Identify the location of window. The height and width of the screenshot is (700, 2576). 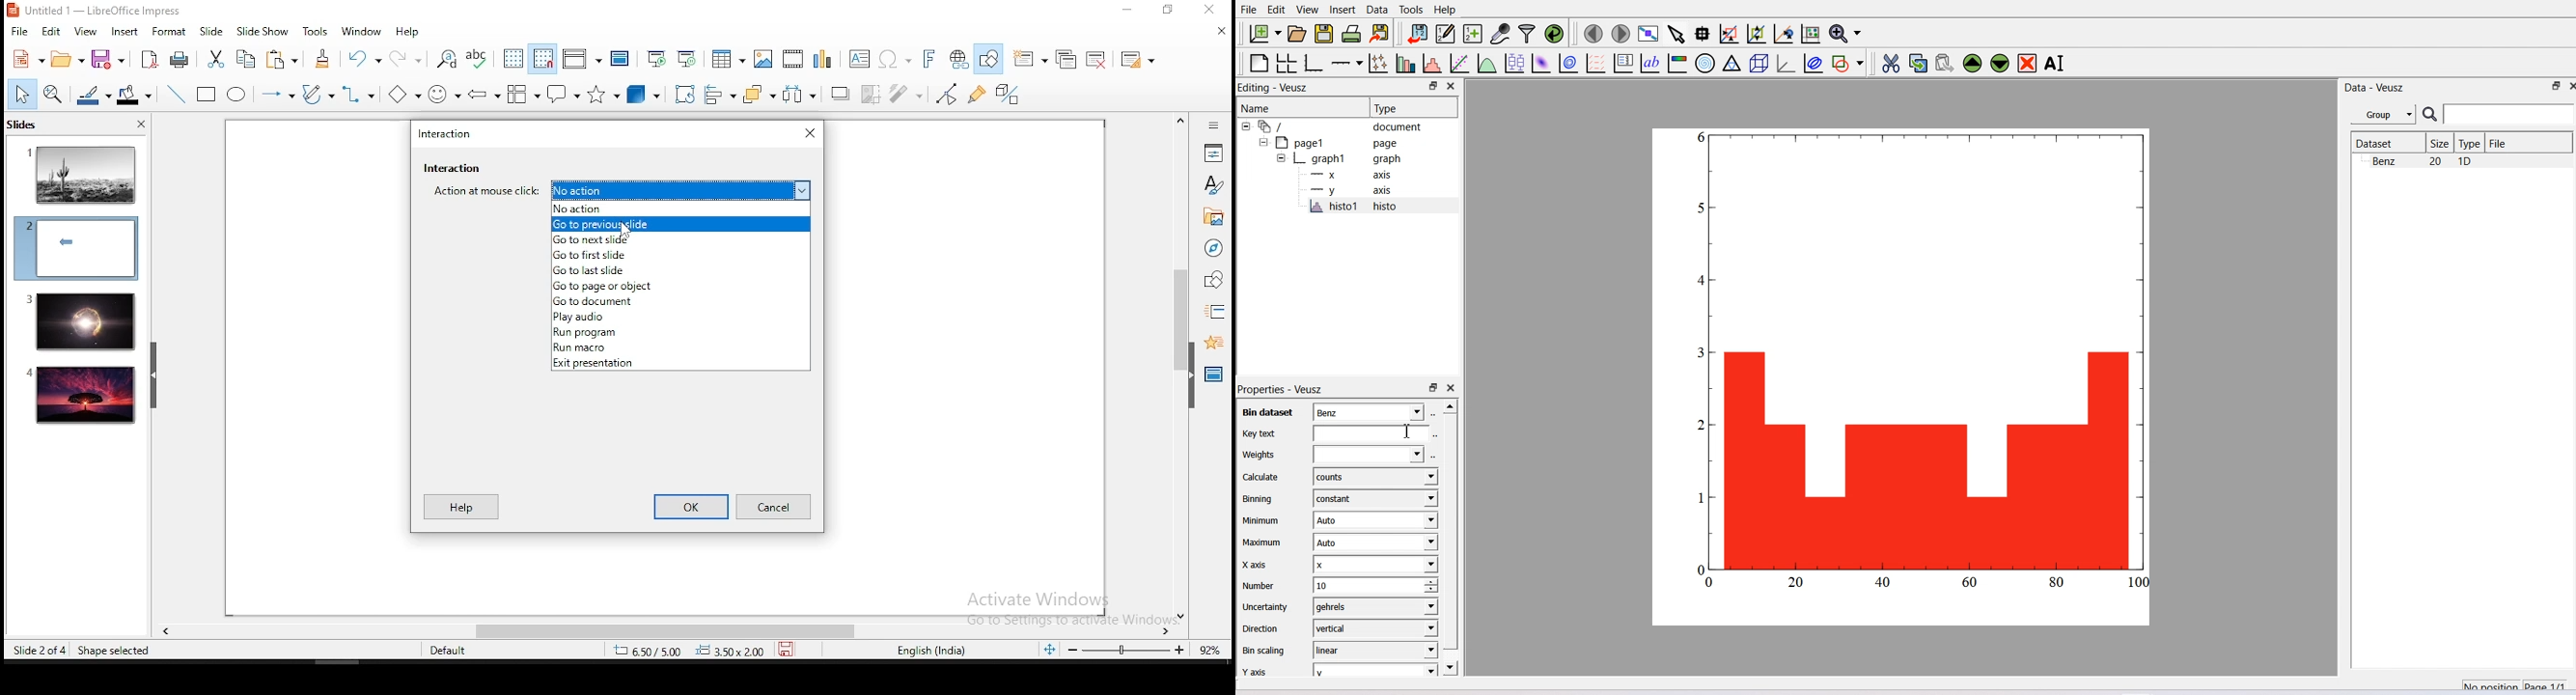
(362, 32).